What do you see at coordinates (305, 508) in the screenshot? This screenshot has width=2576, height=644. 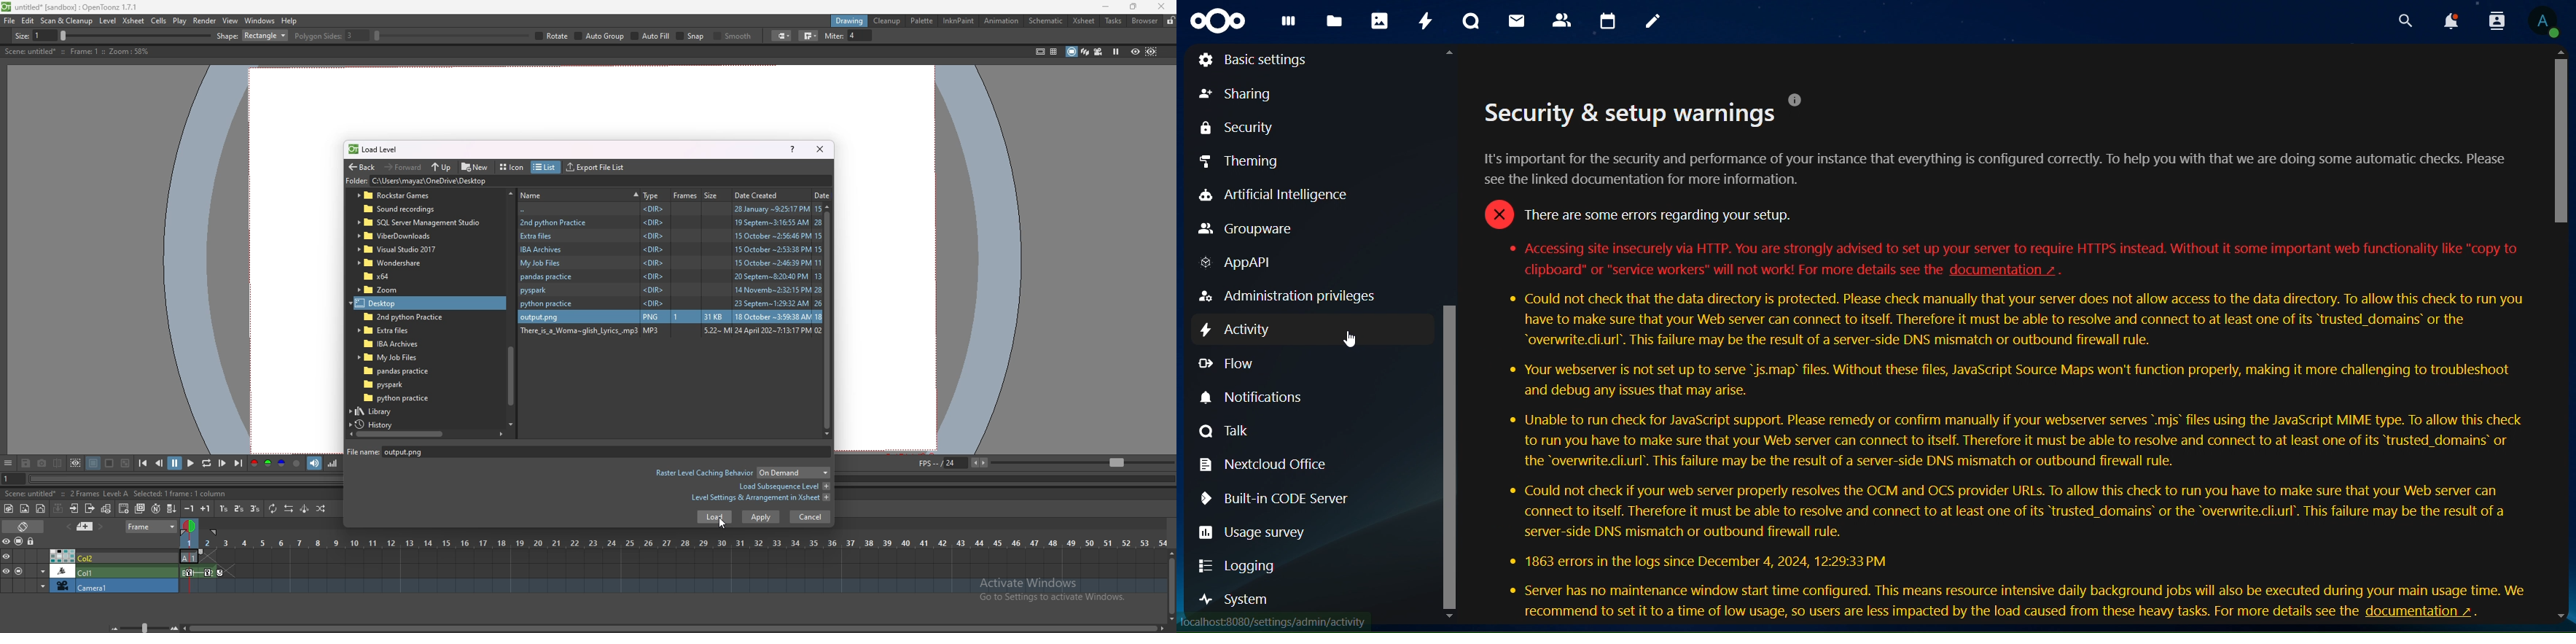 I see `swing` at bounding box center [305, 508].